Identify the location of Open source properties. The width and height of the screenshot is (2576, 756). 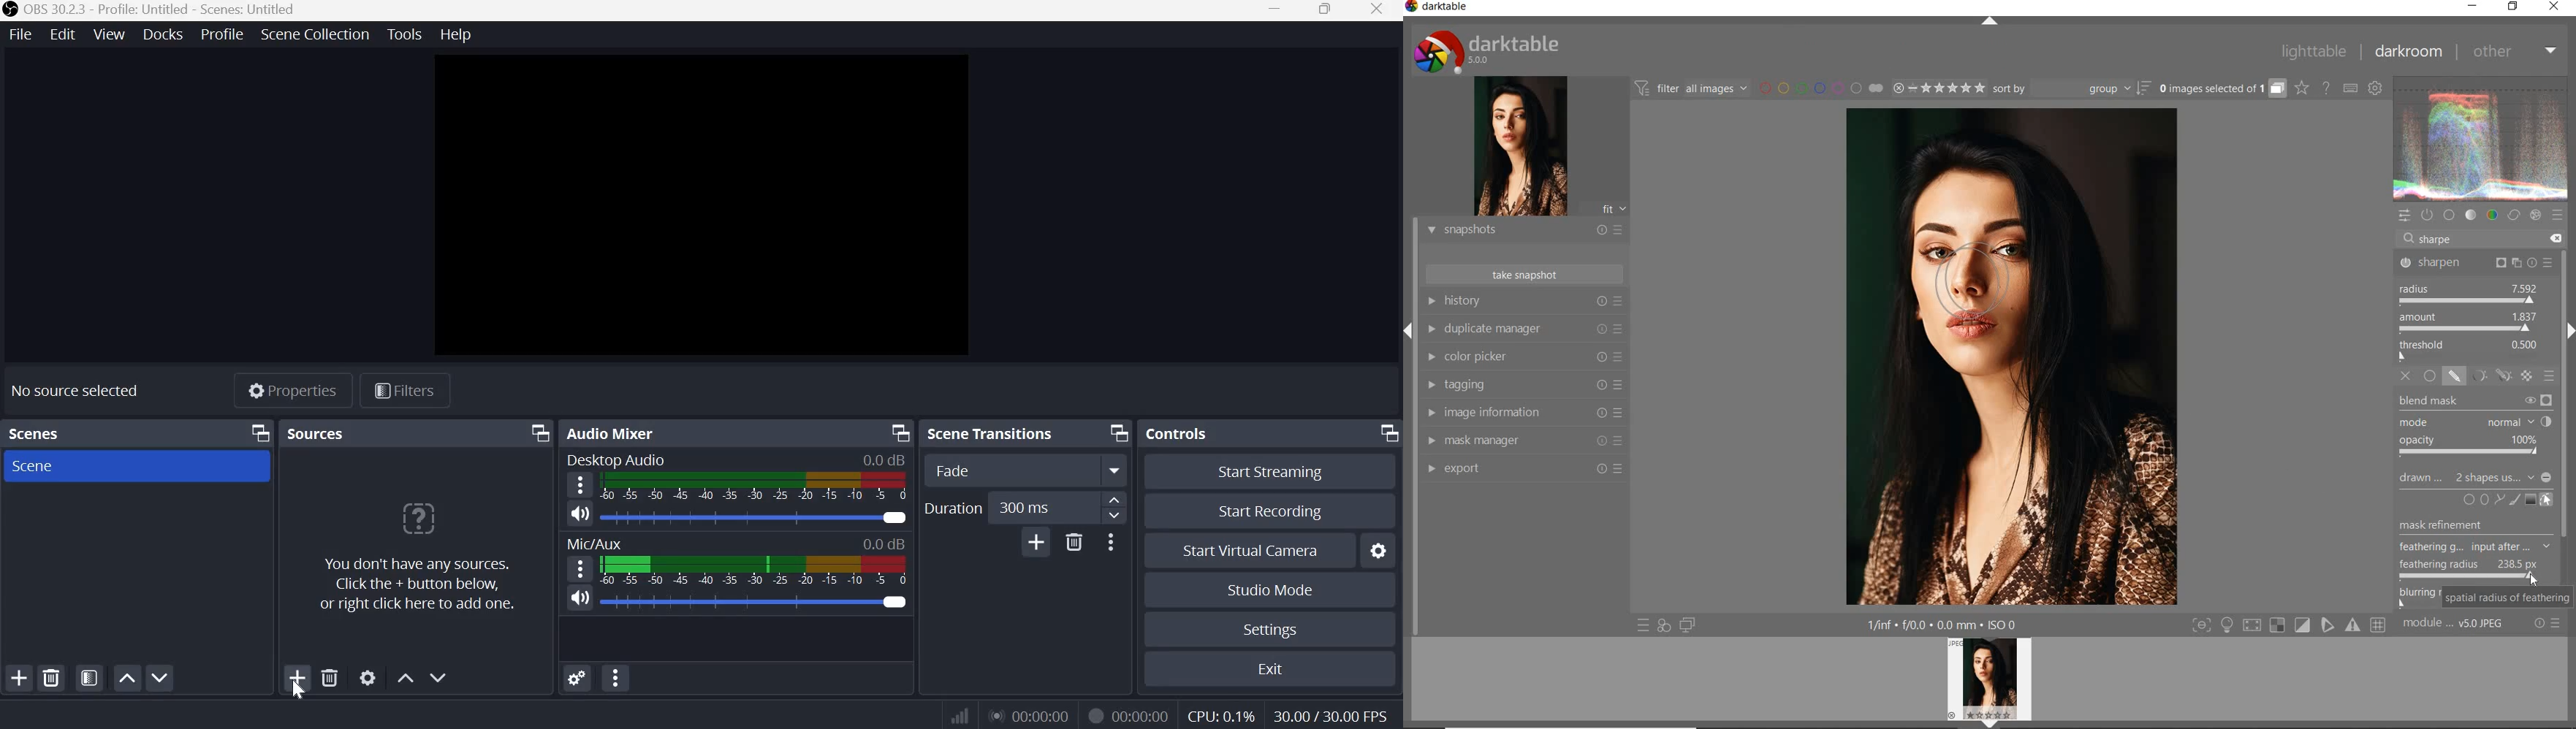
(368, 677).